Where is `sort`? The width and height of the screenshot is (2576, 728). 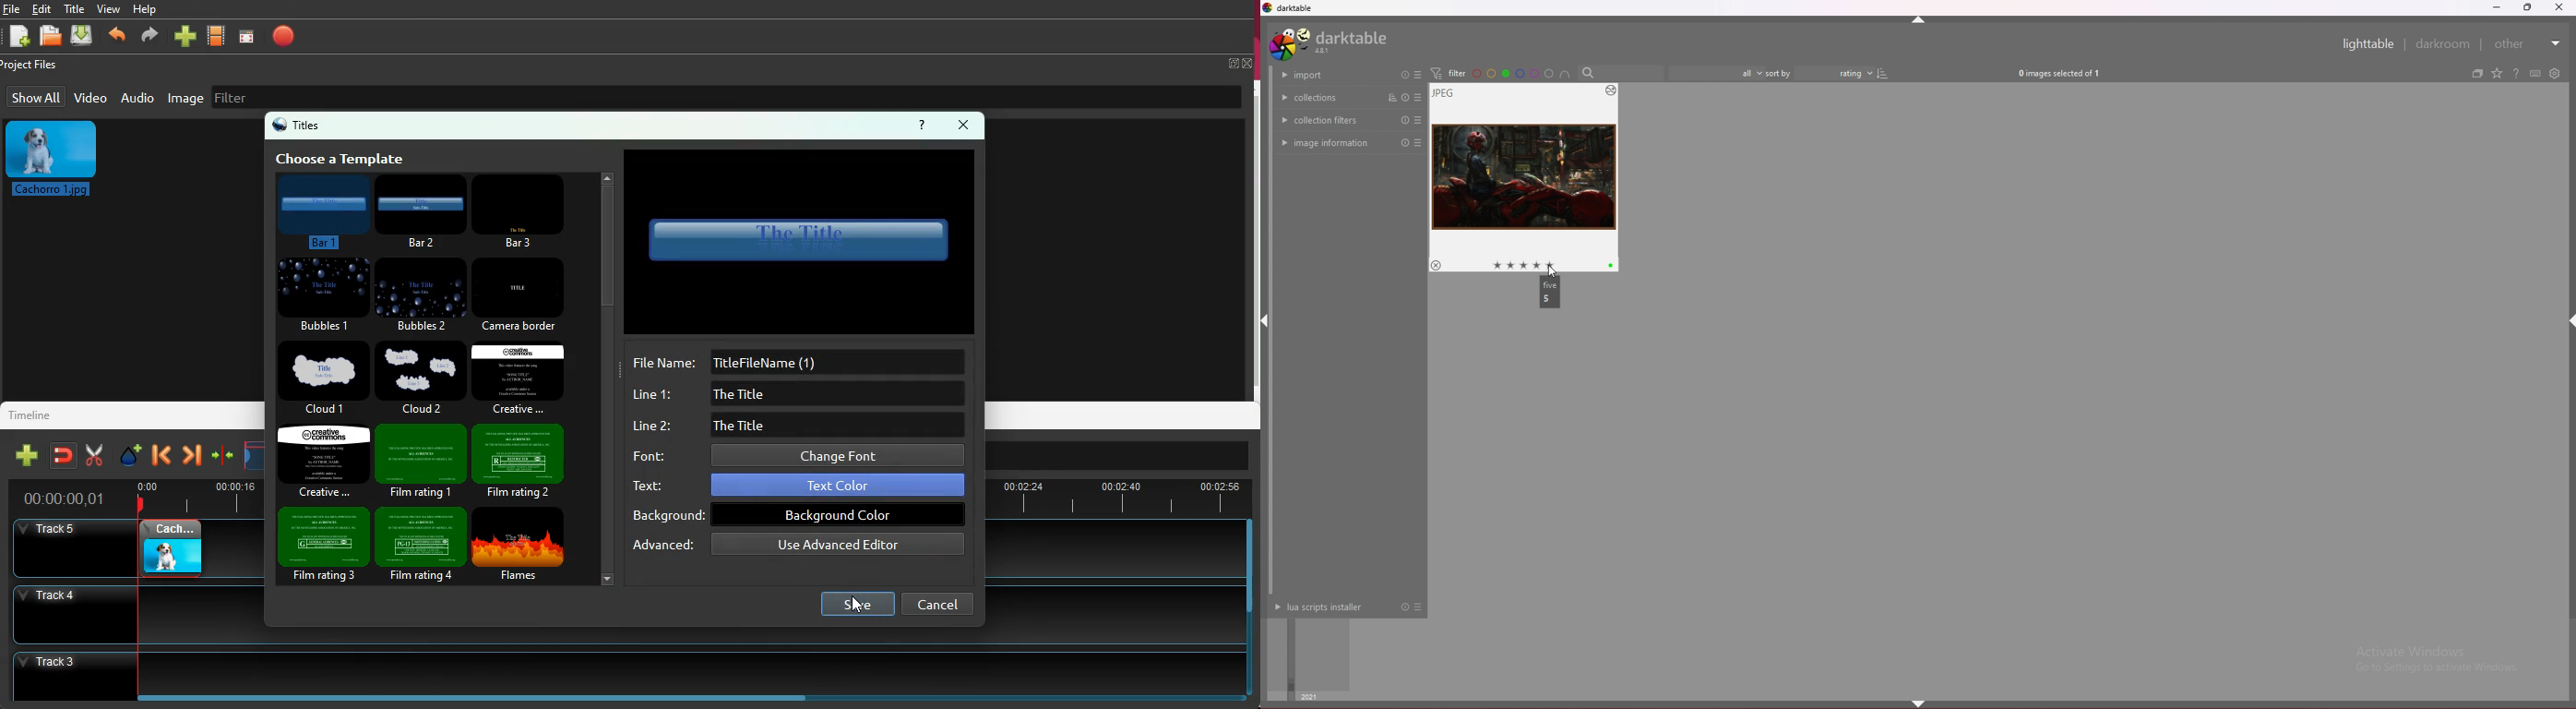
sort is located at coordinates (1393, 97).